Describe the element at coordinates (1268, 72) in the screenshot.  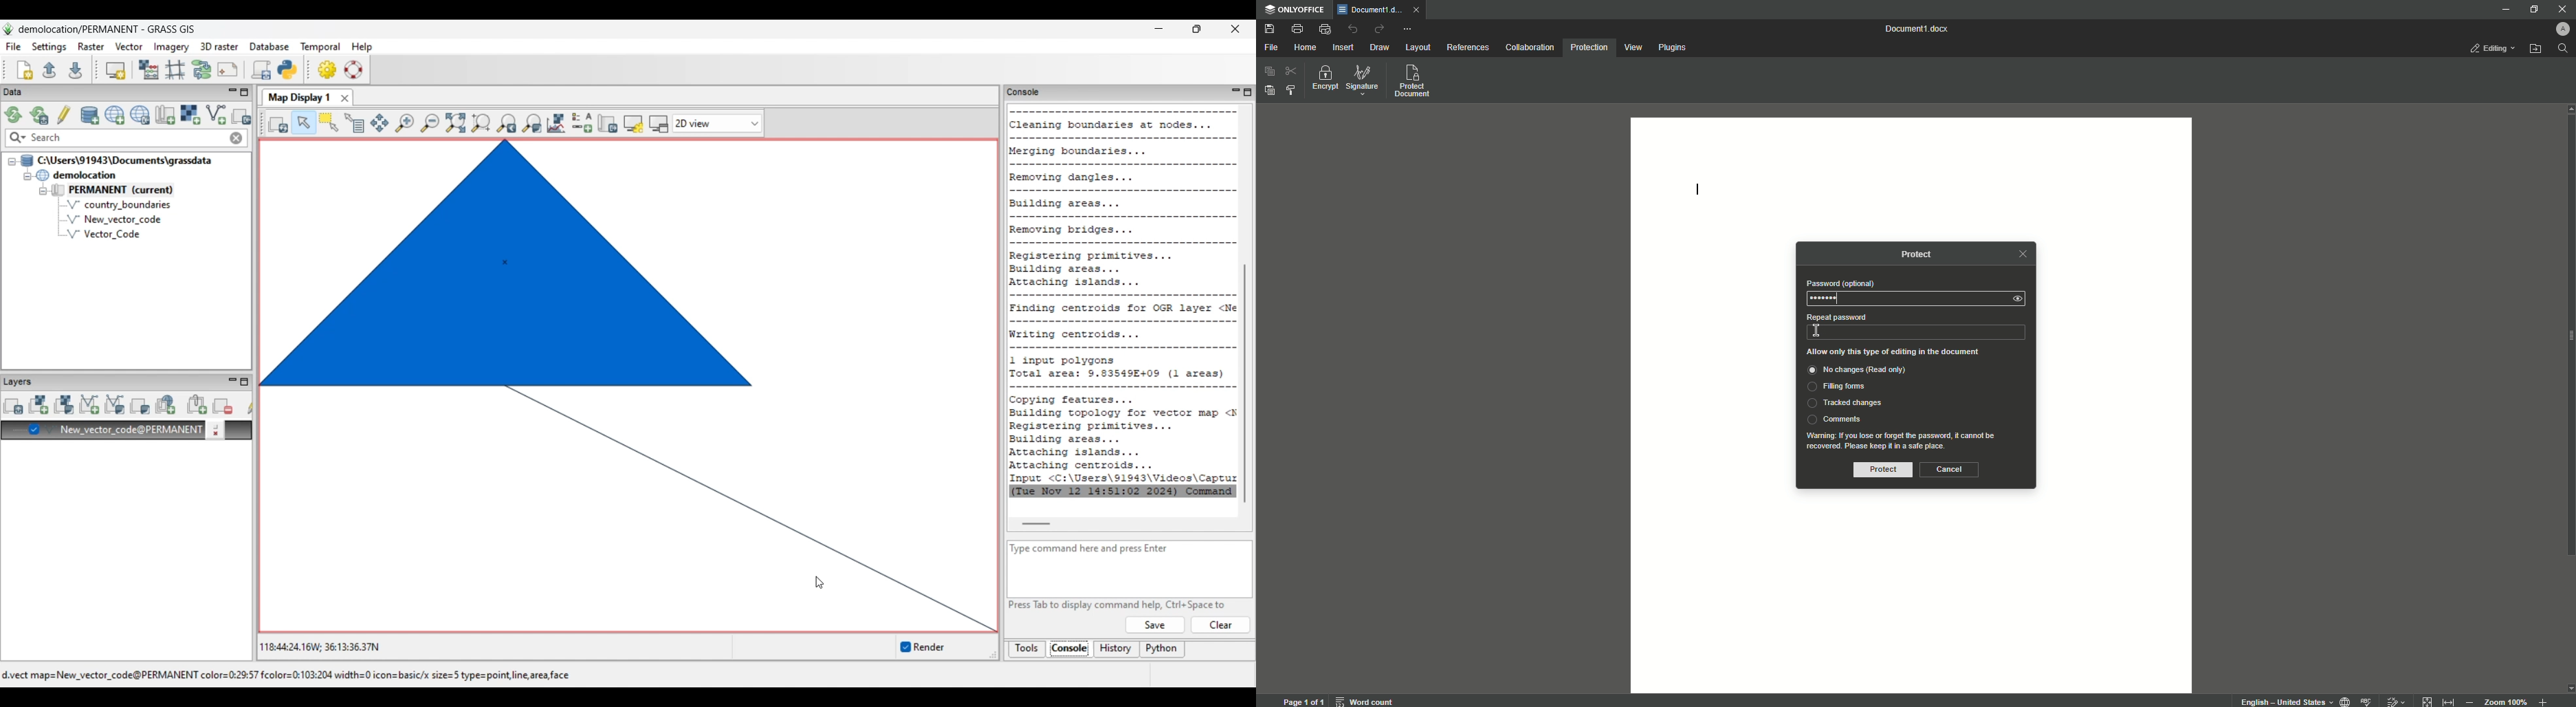
I see `Copy` at that location.